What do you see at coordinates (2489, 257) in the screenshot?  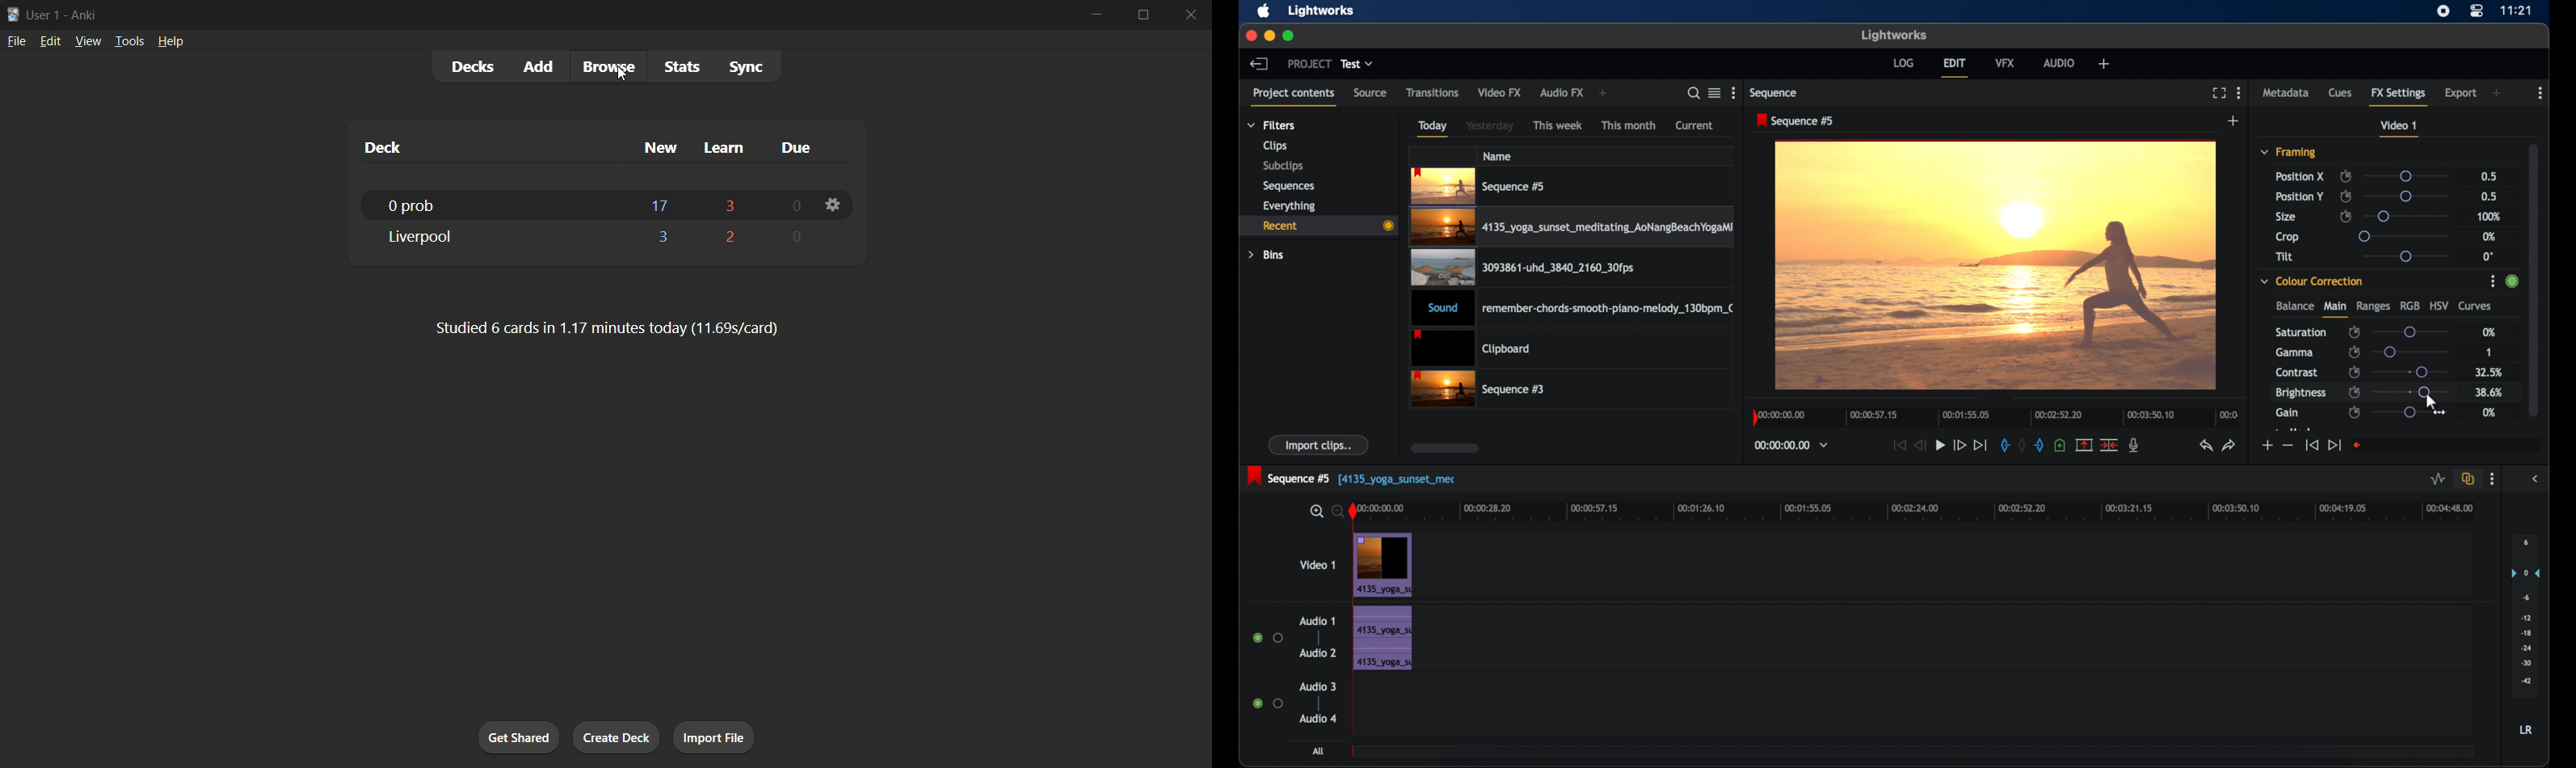 I see `0` at bounding box center [2489, 257].